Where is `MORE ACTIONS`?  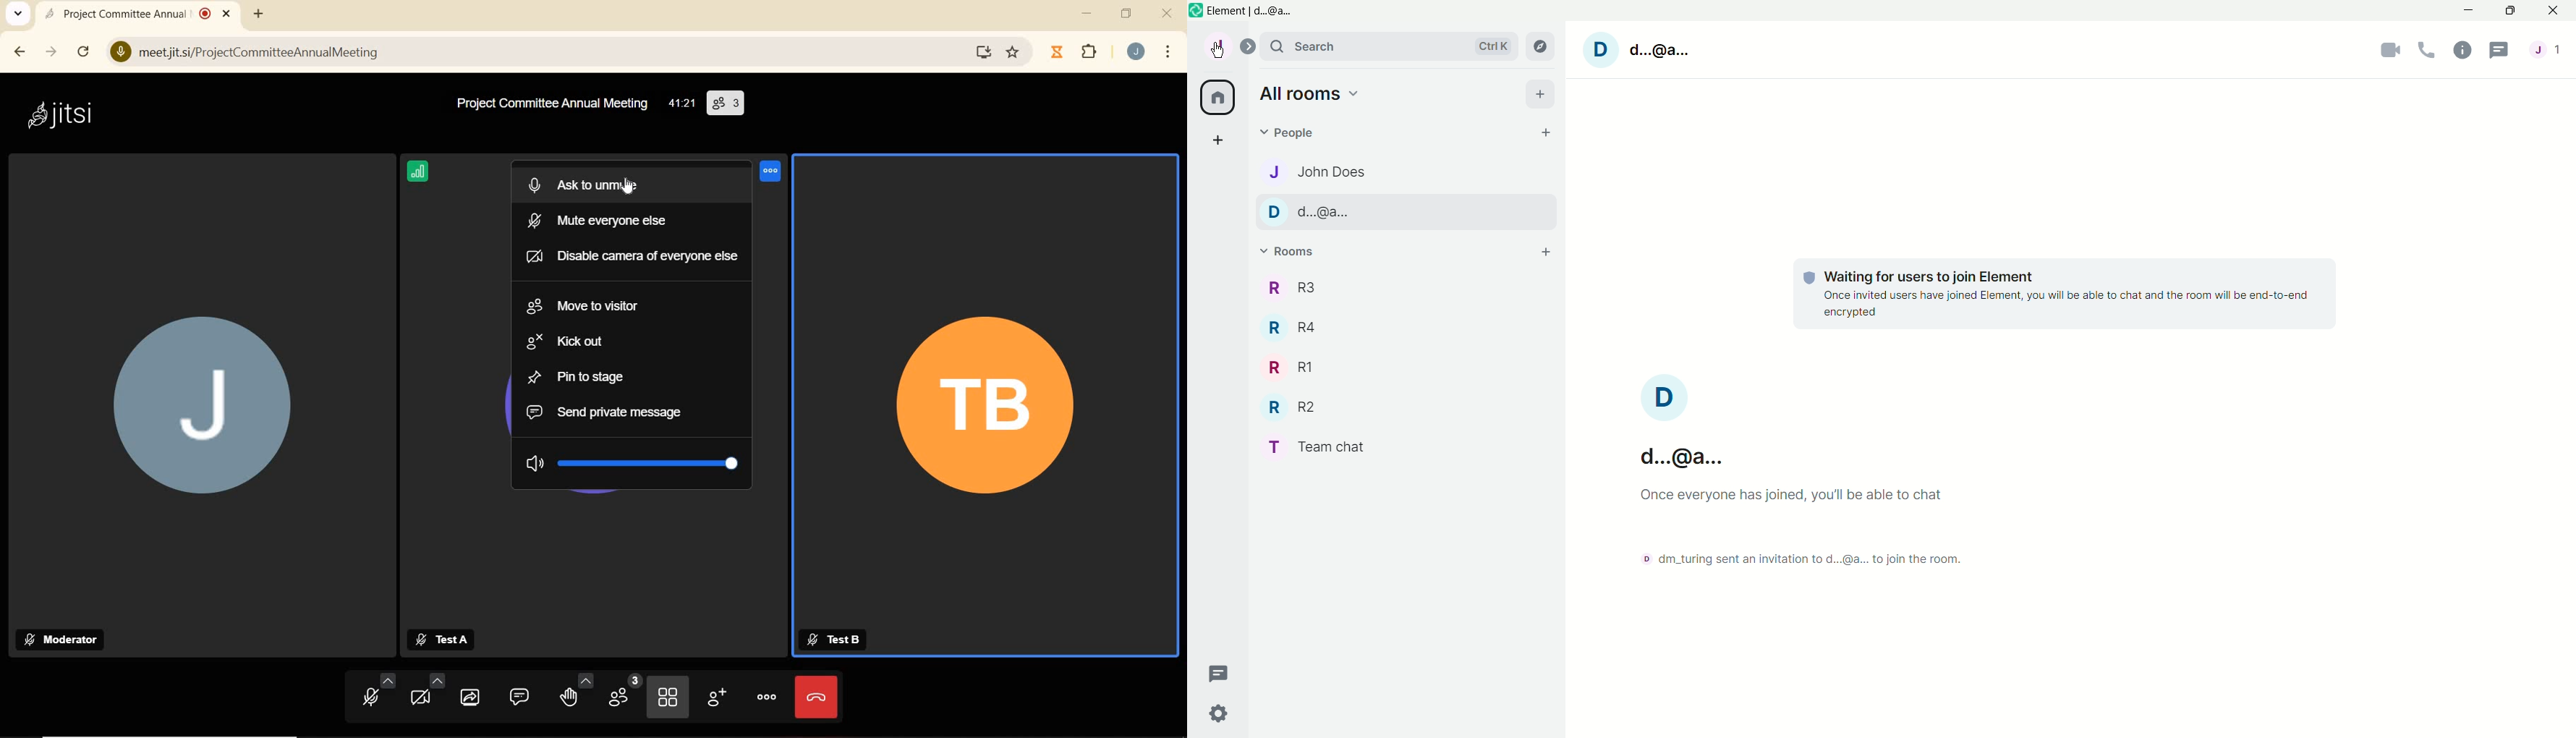
MORE ACTIONS is located at coordinates (764, 696).